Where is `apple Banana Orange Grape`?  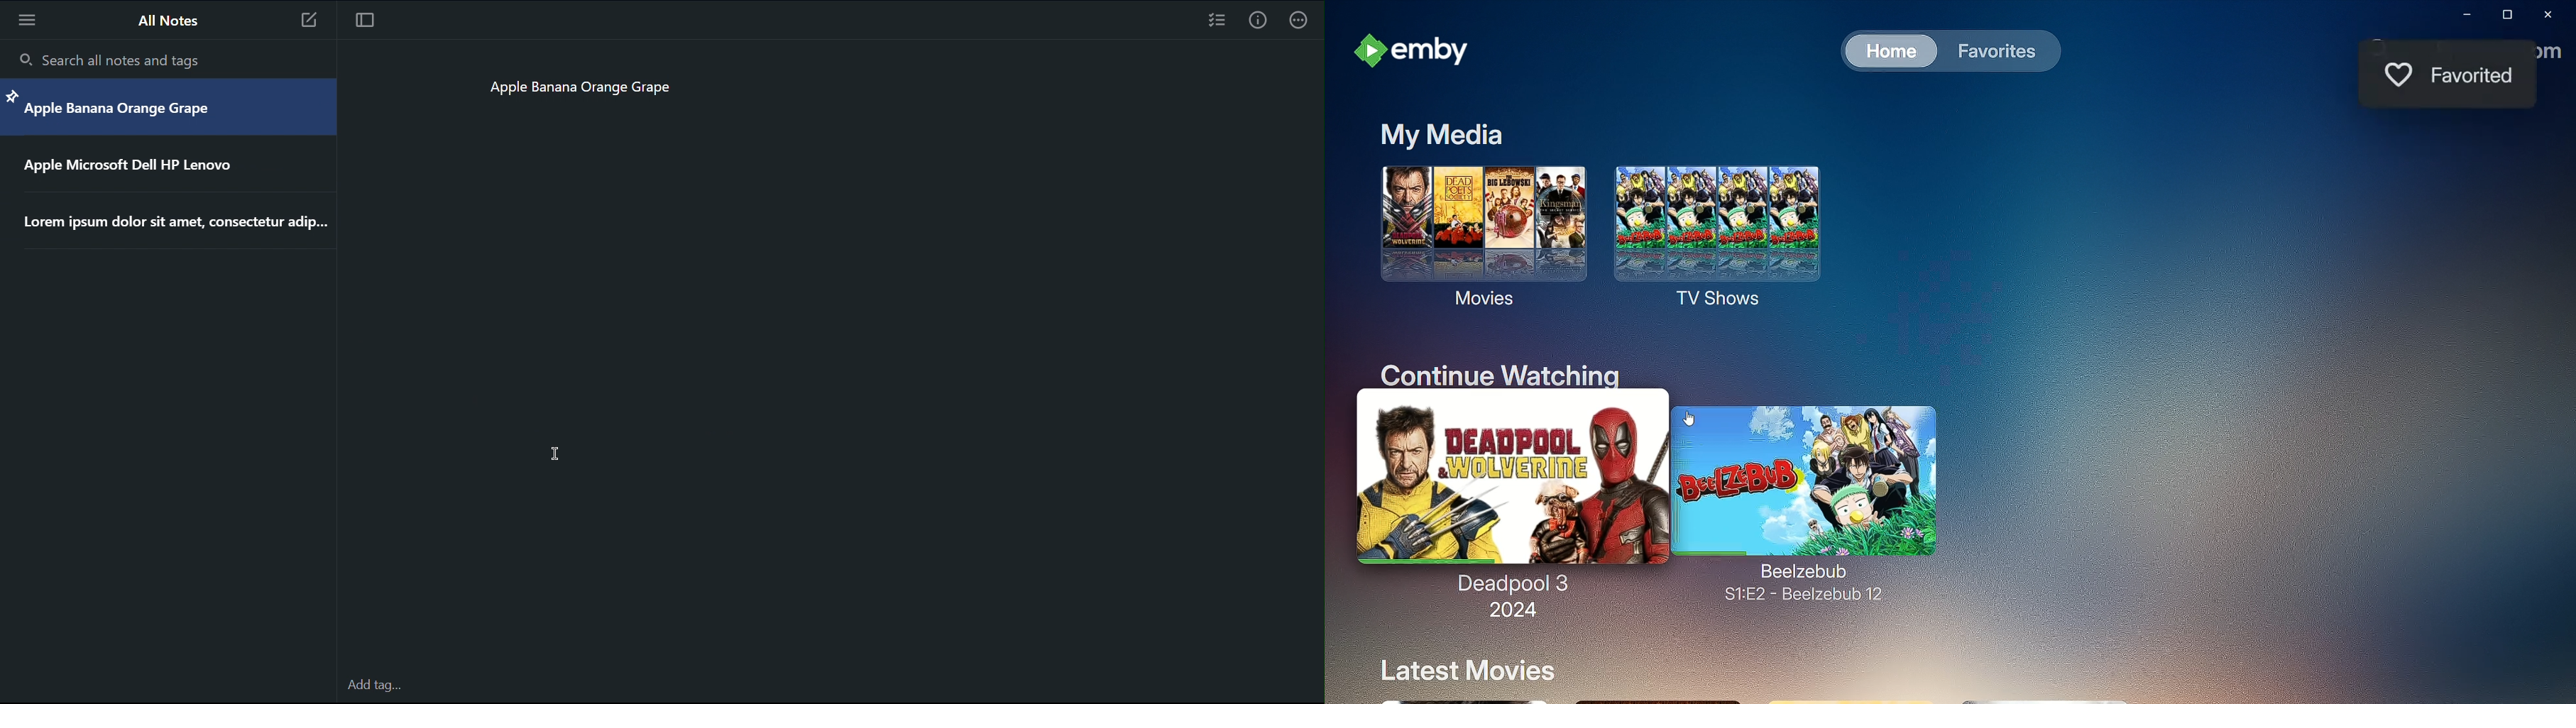 apple Banana Orange Grape is located at coordinates (117, 113).